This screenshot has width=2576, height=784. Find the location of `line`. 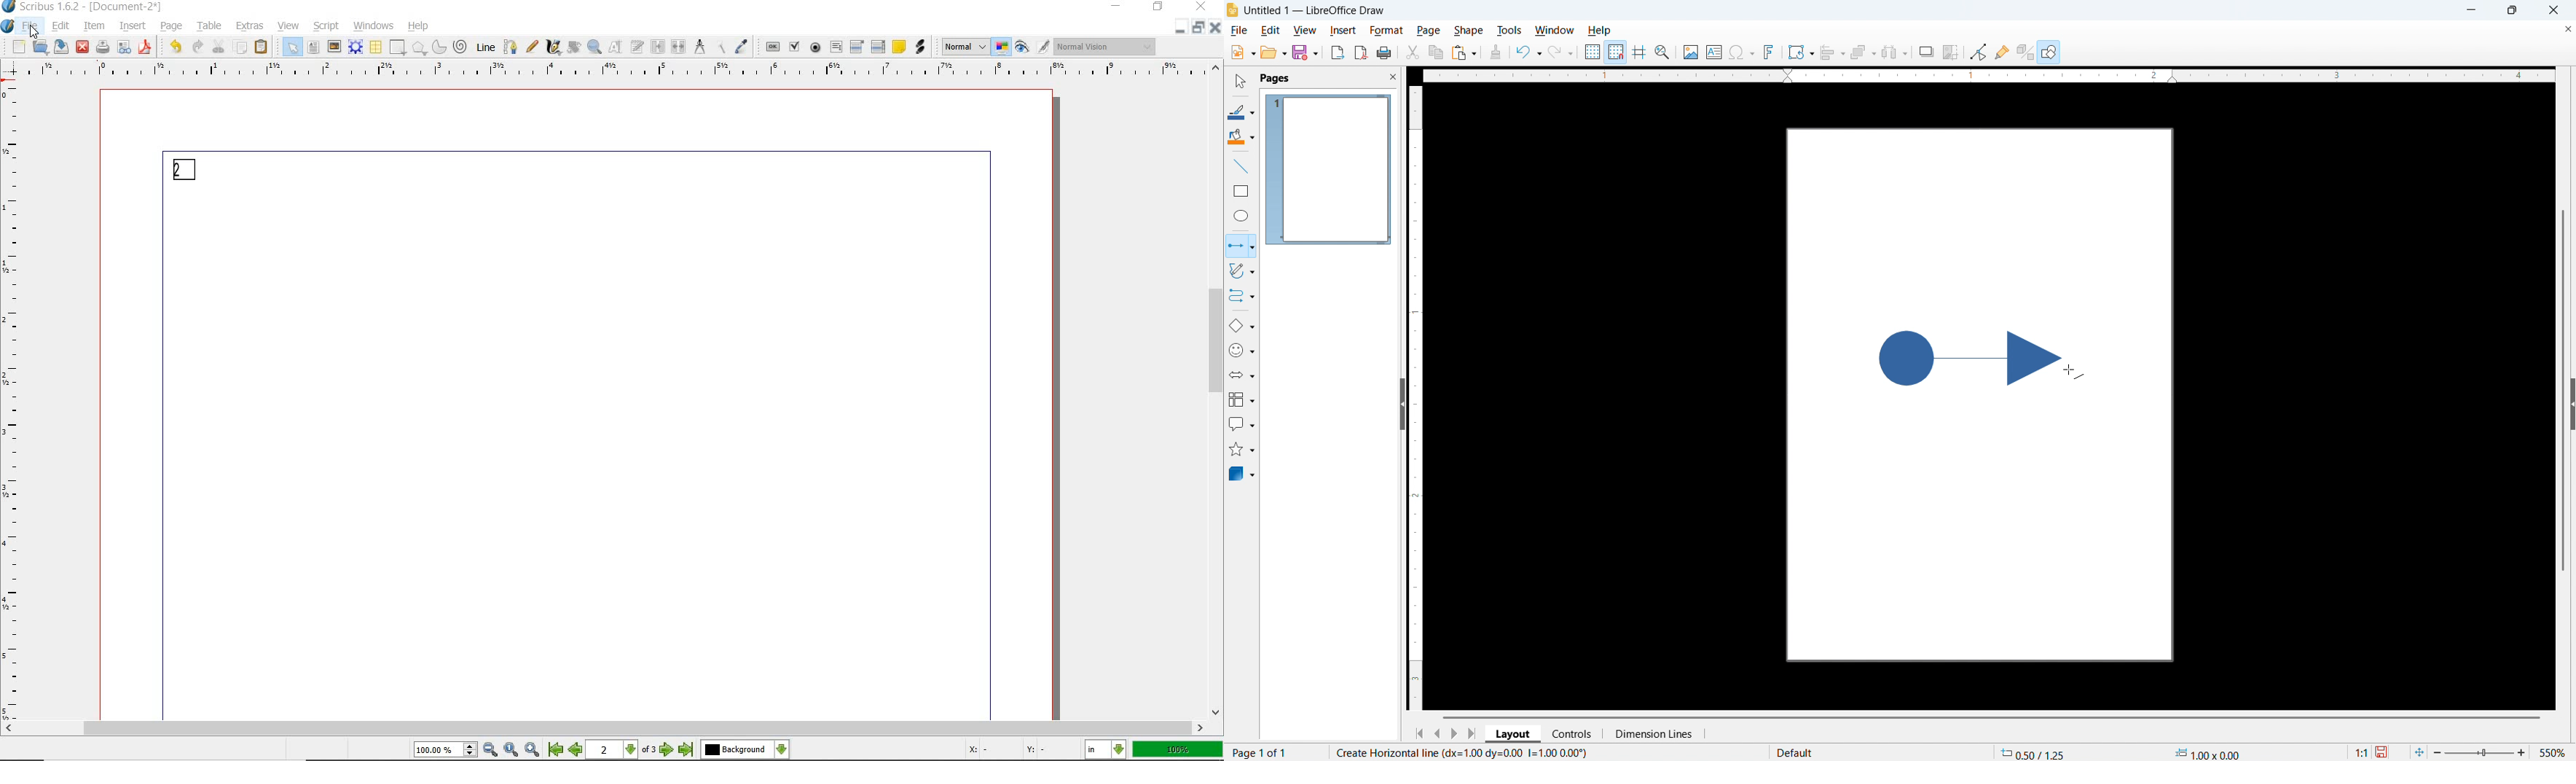

line is located at coordinates (487, 47).